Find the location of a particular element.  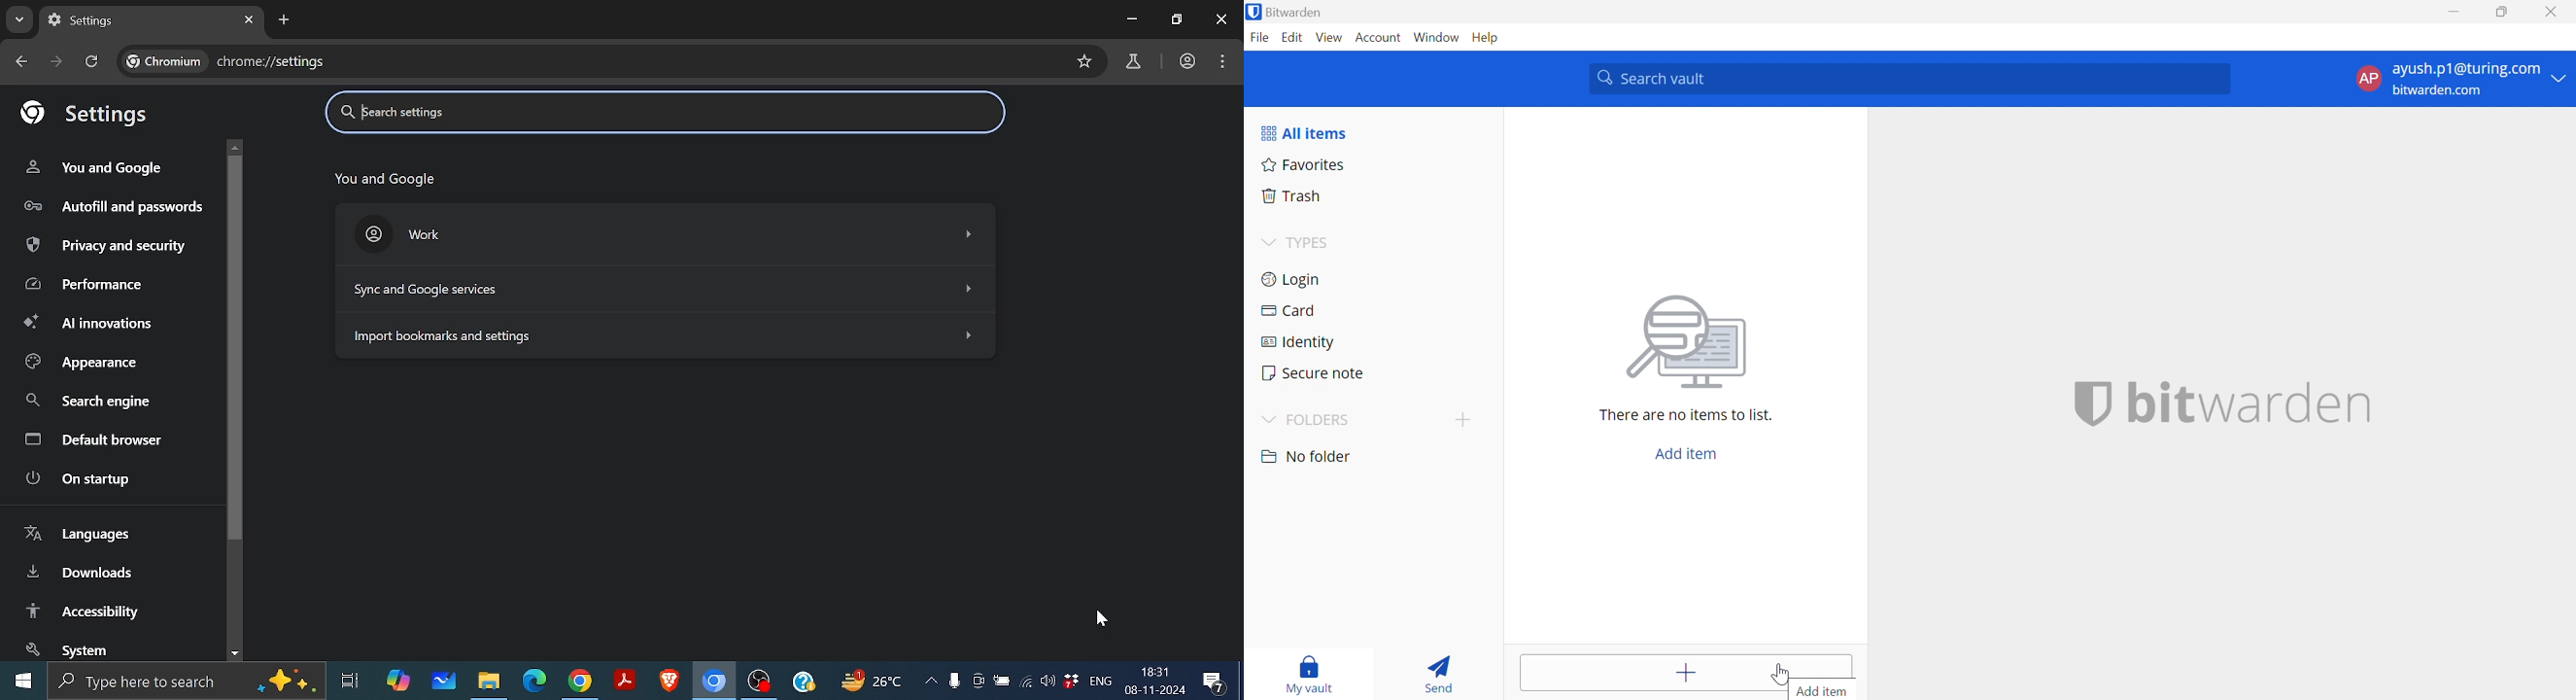

connection is located at coordinates (1026, 684).